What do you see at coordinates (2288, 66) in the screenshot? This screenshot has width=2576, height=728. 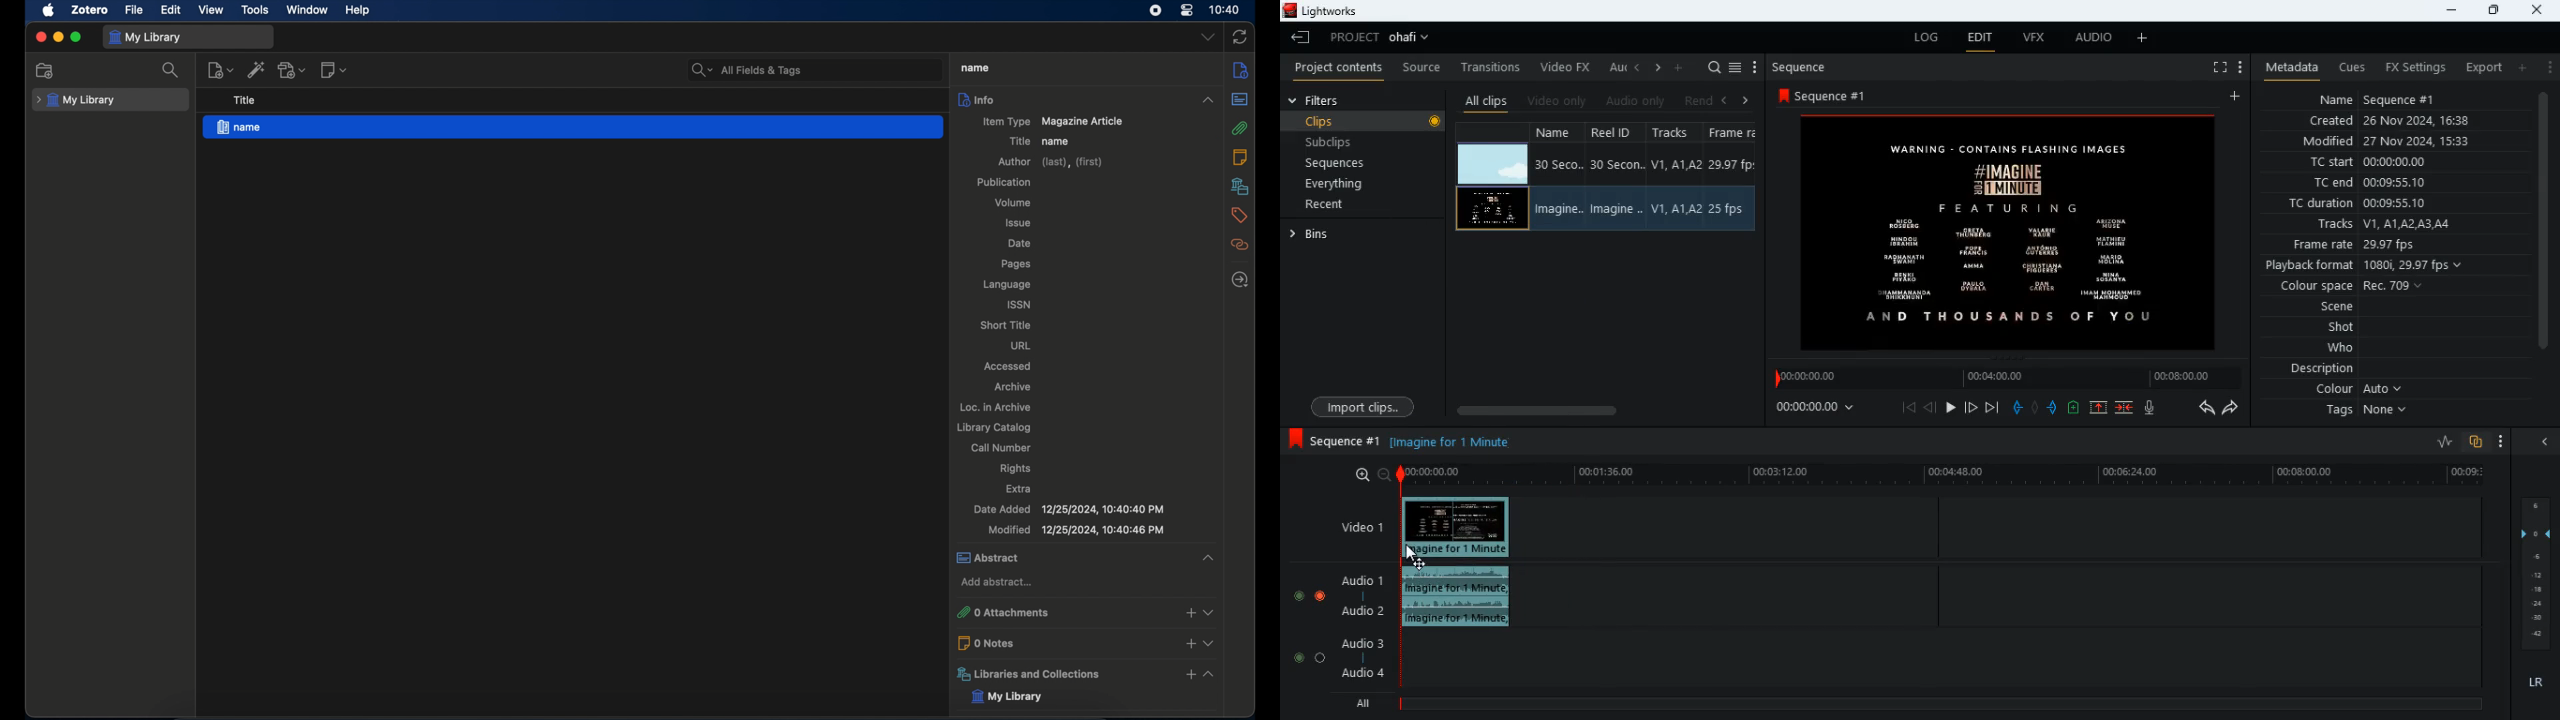 I see `metadata` at bounding box center [2288, 66].